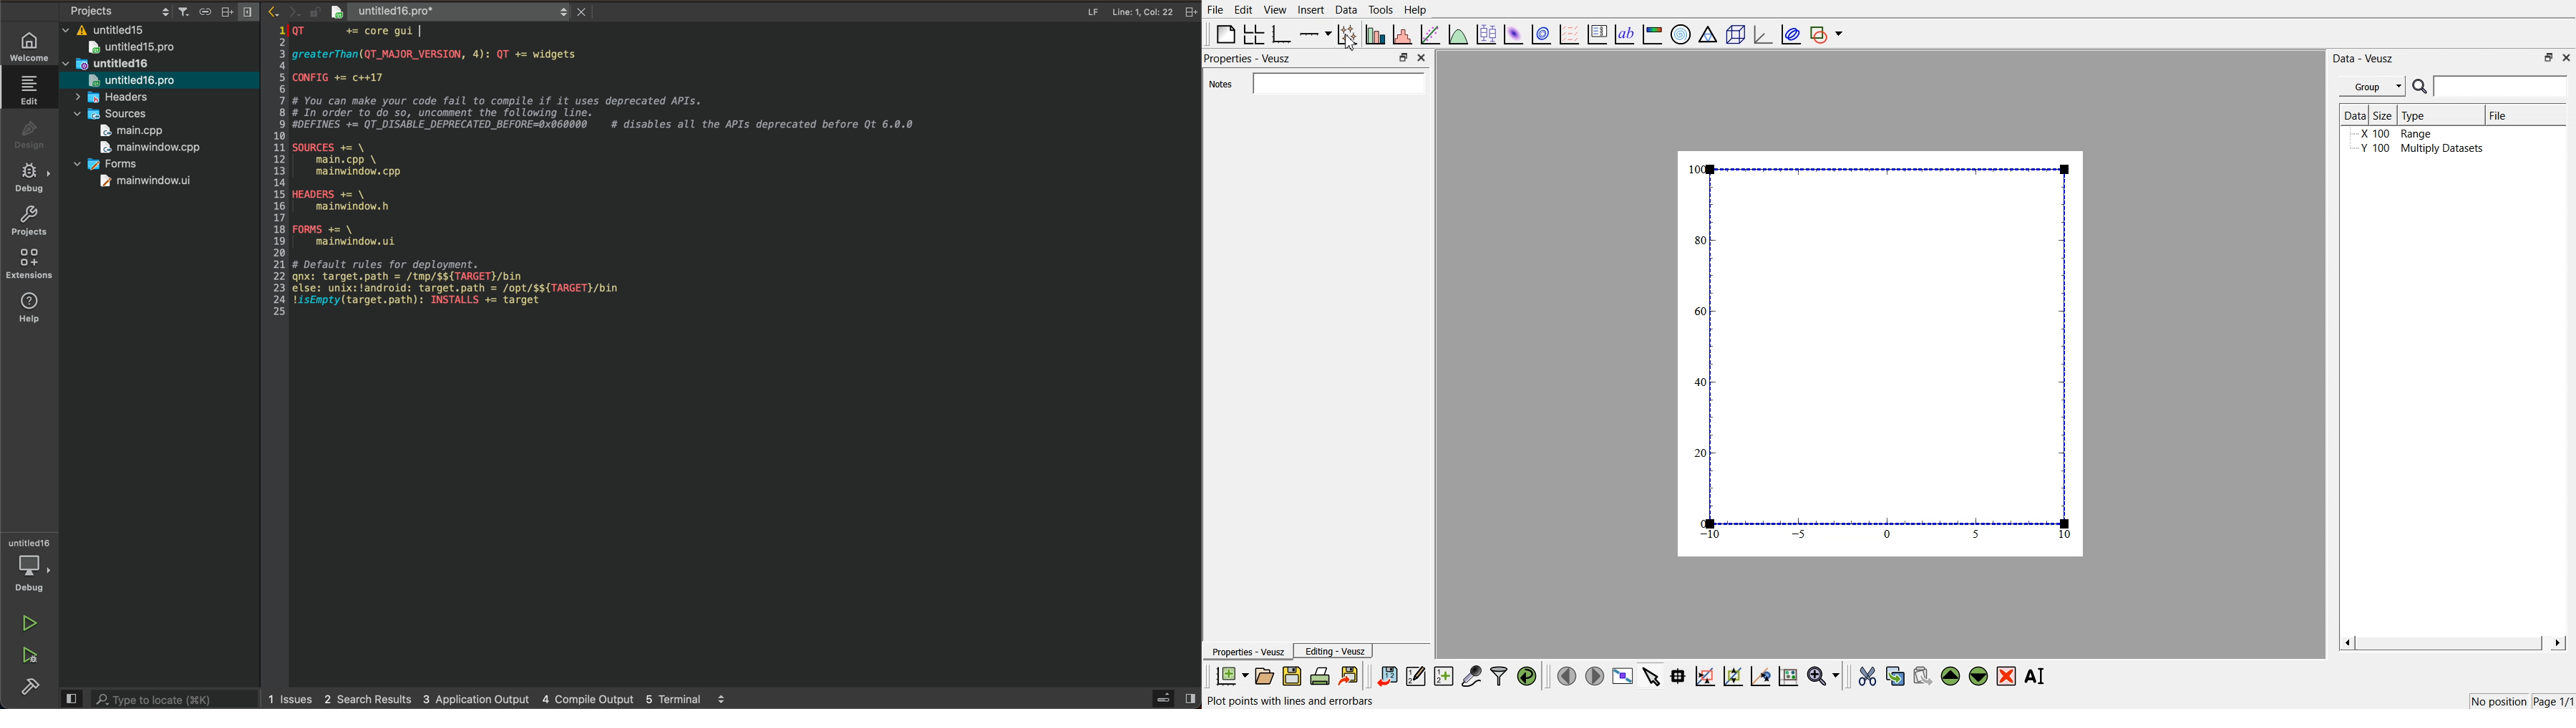 The width and height of the screenshot is (2576, 728). I want to click on ternary shapes, so click(1706, 36).